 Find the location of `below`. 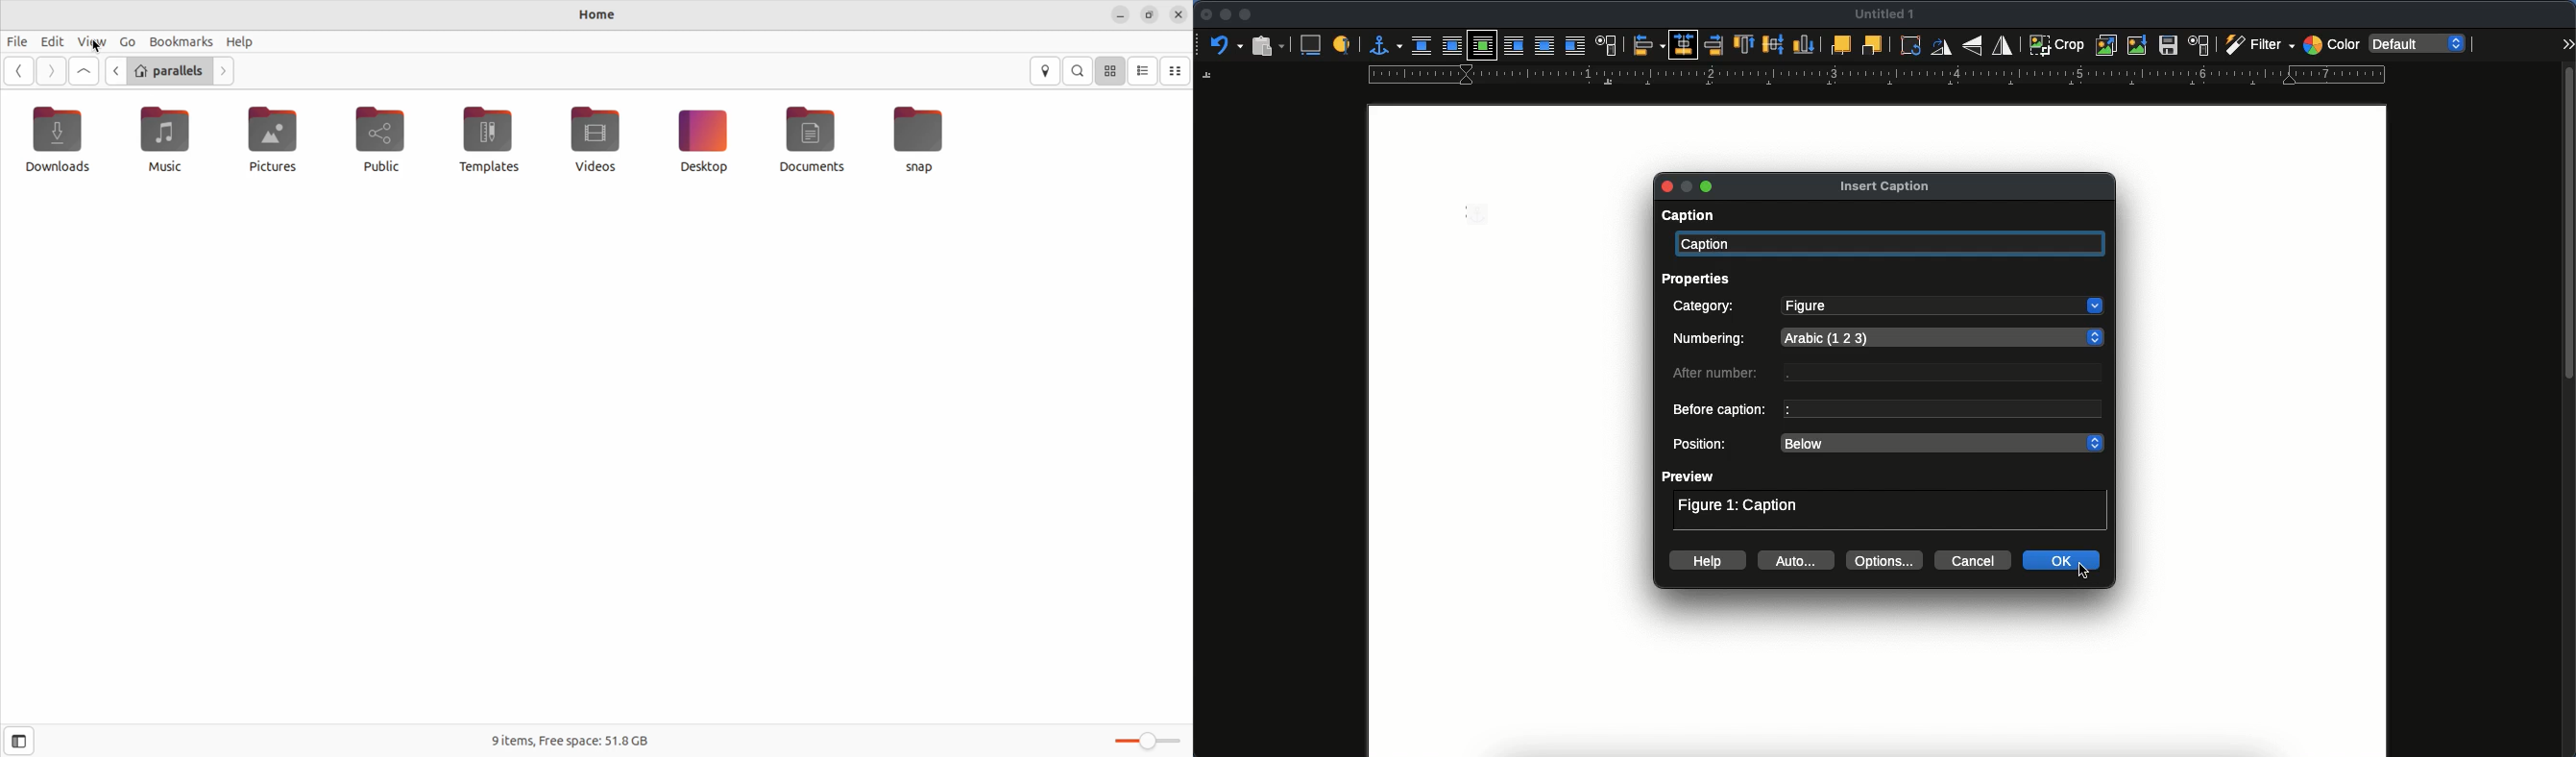

below is located at coordinates (1942, 444).